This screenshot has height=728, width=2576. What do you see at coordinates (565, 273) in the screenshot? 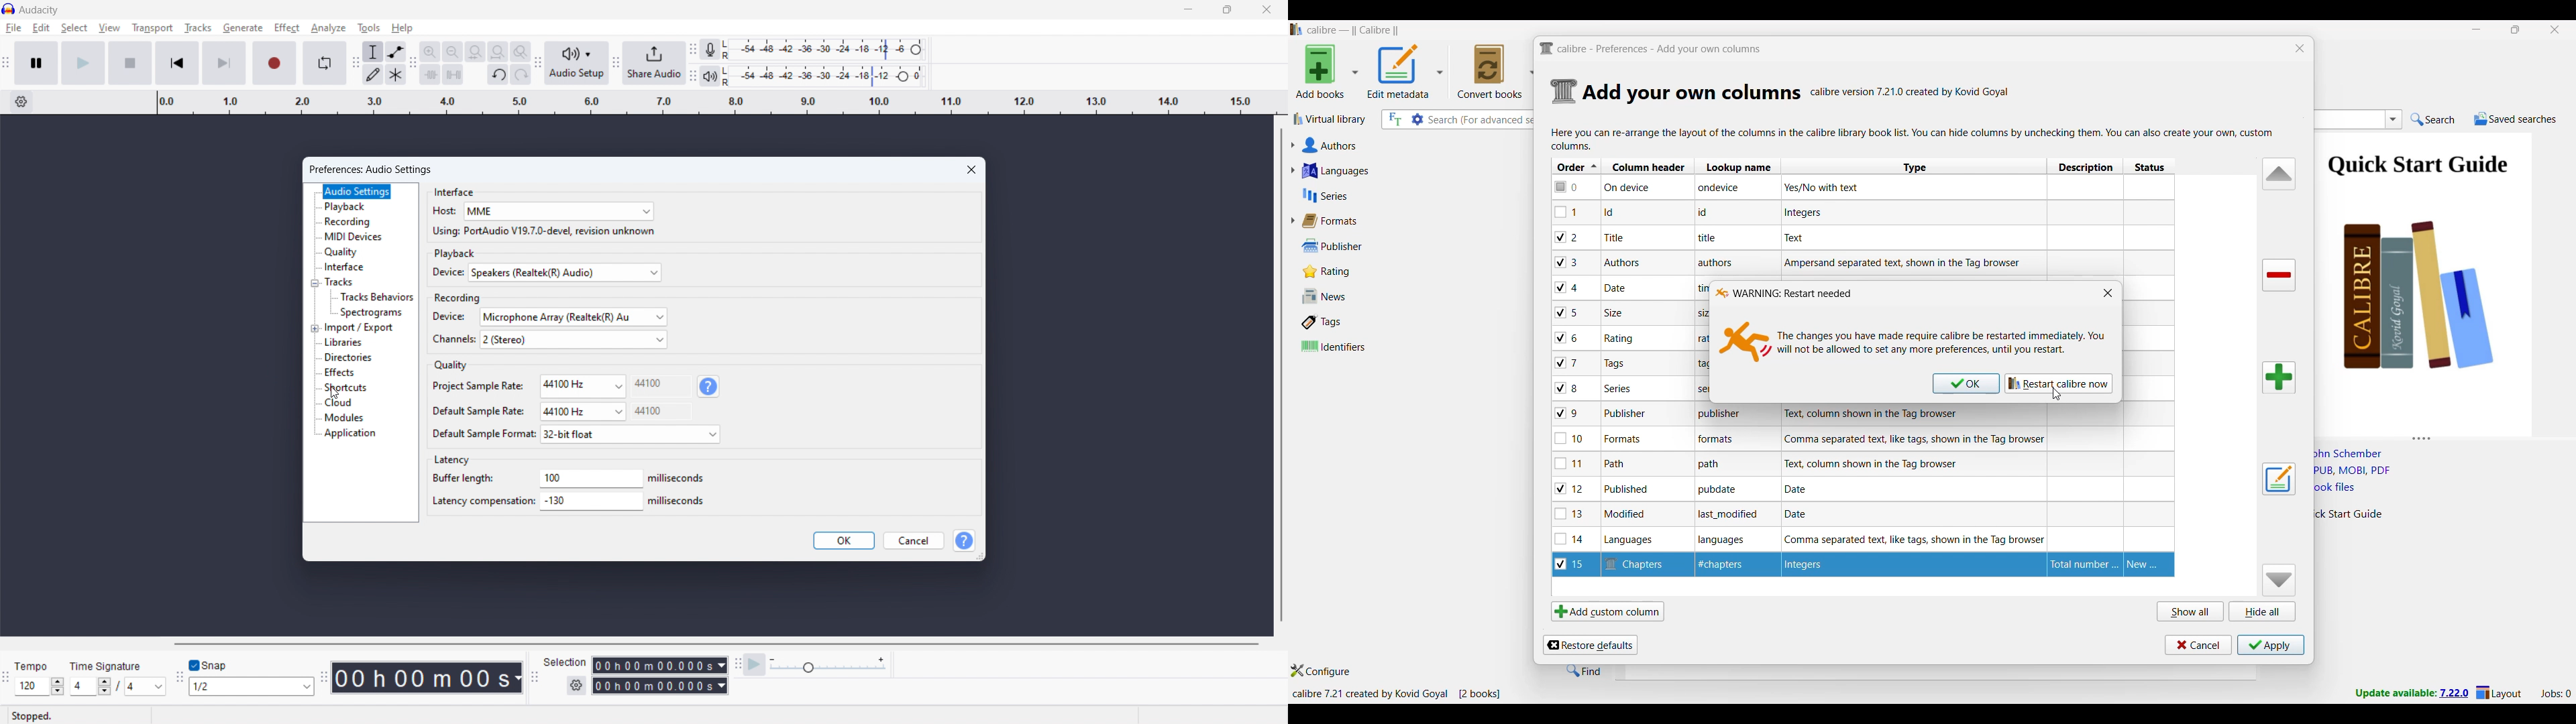
I see `playback device` at bounding box center [565, 273].